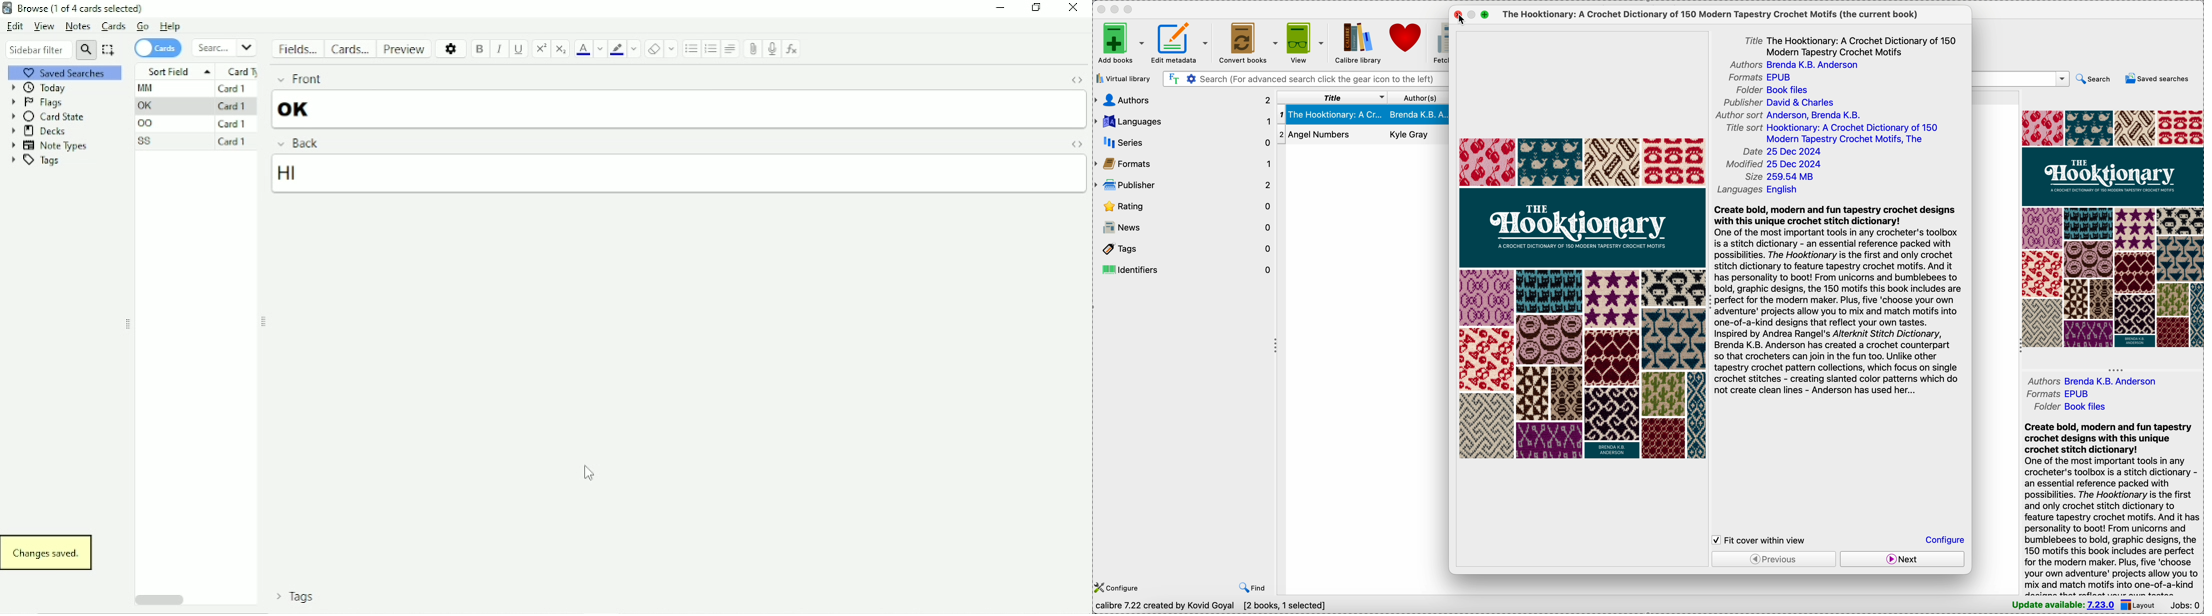 The width and height of the screenshot is (2212, 616). What do you see at coordinates (2064, 605) in the screenshot?
I see `update available` at bounding box center [2064, 605].